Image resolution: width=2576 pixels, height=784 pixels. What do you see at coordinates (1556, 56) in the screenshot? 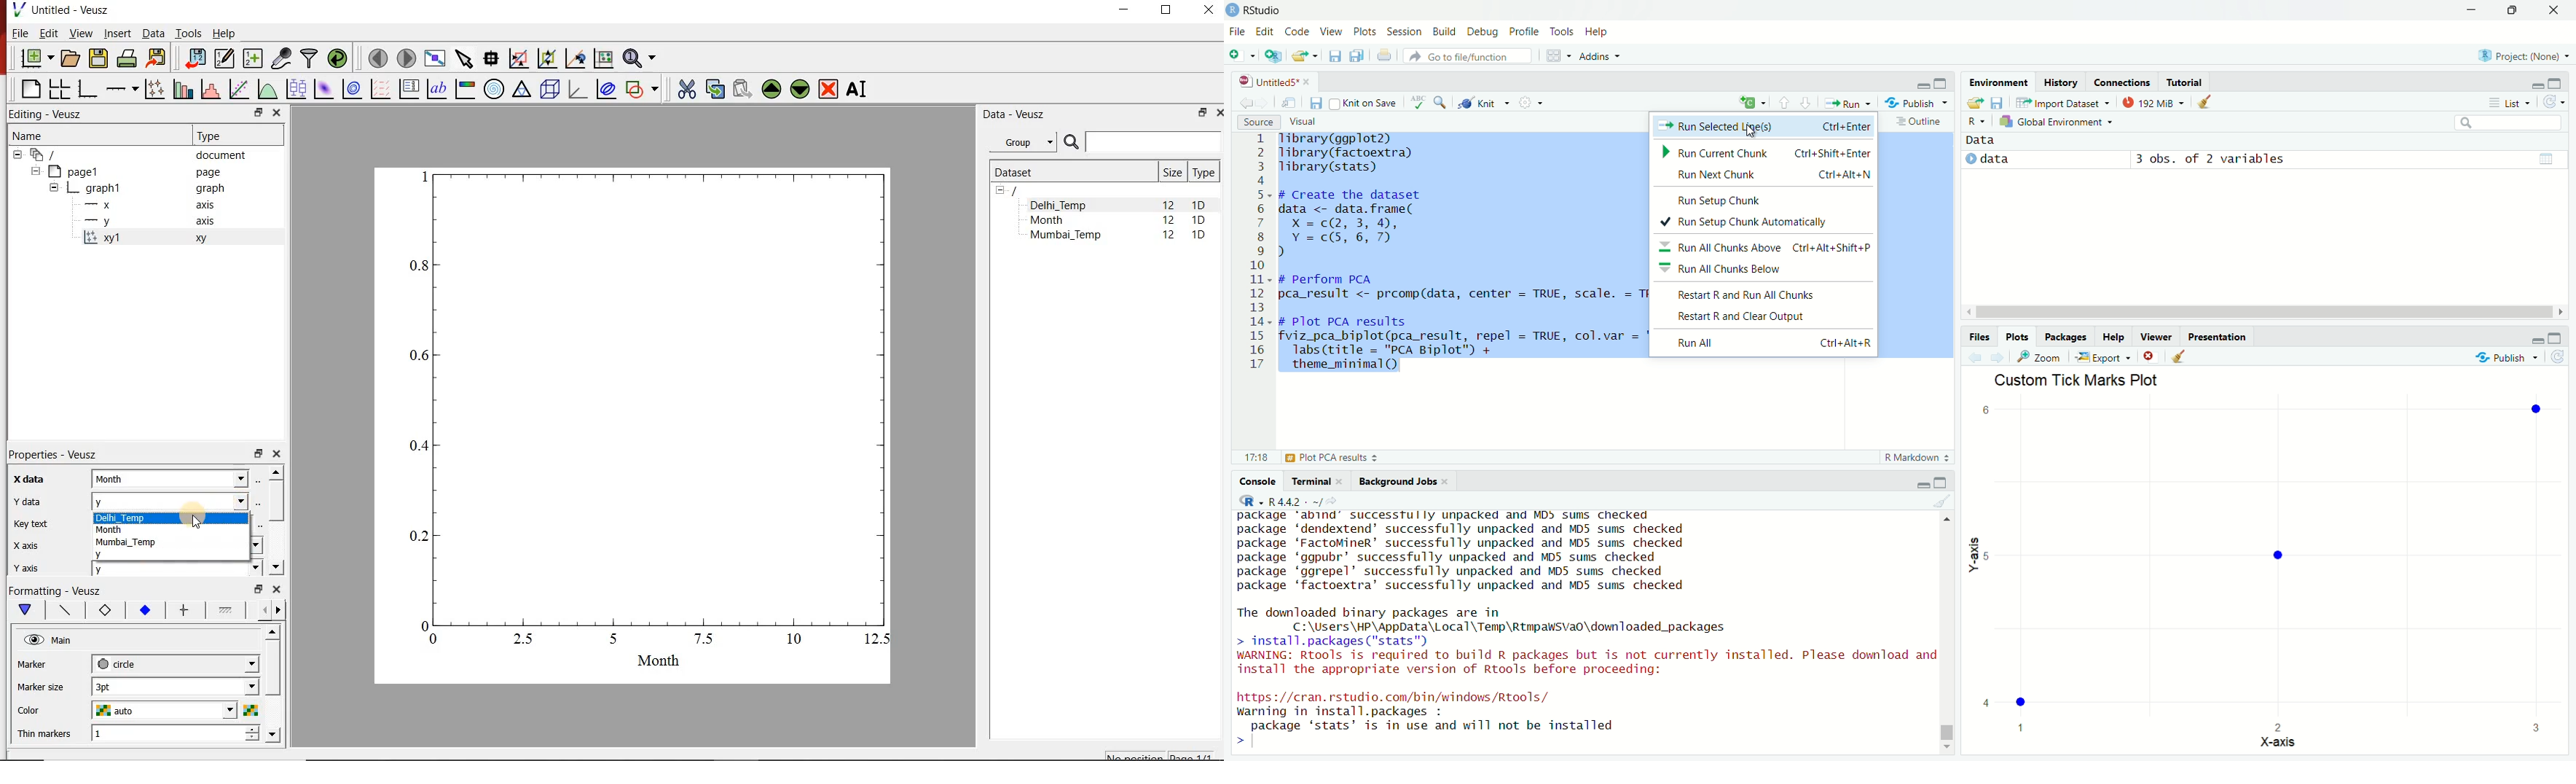
I see `workspace panes` at bounding box center [1556, 56].